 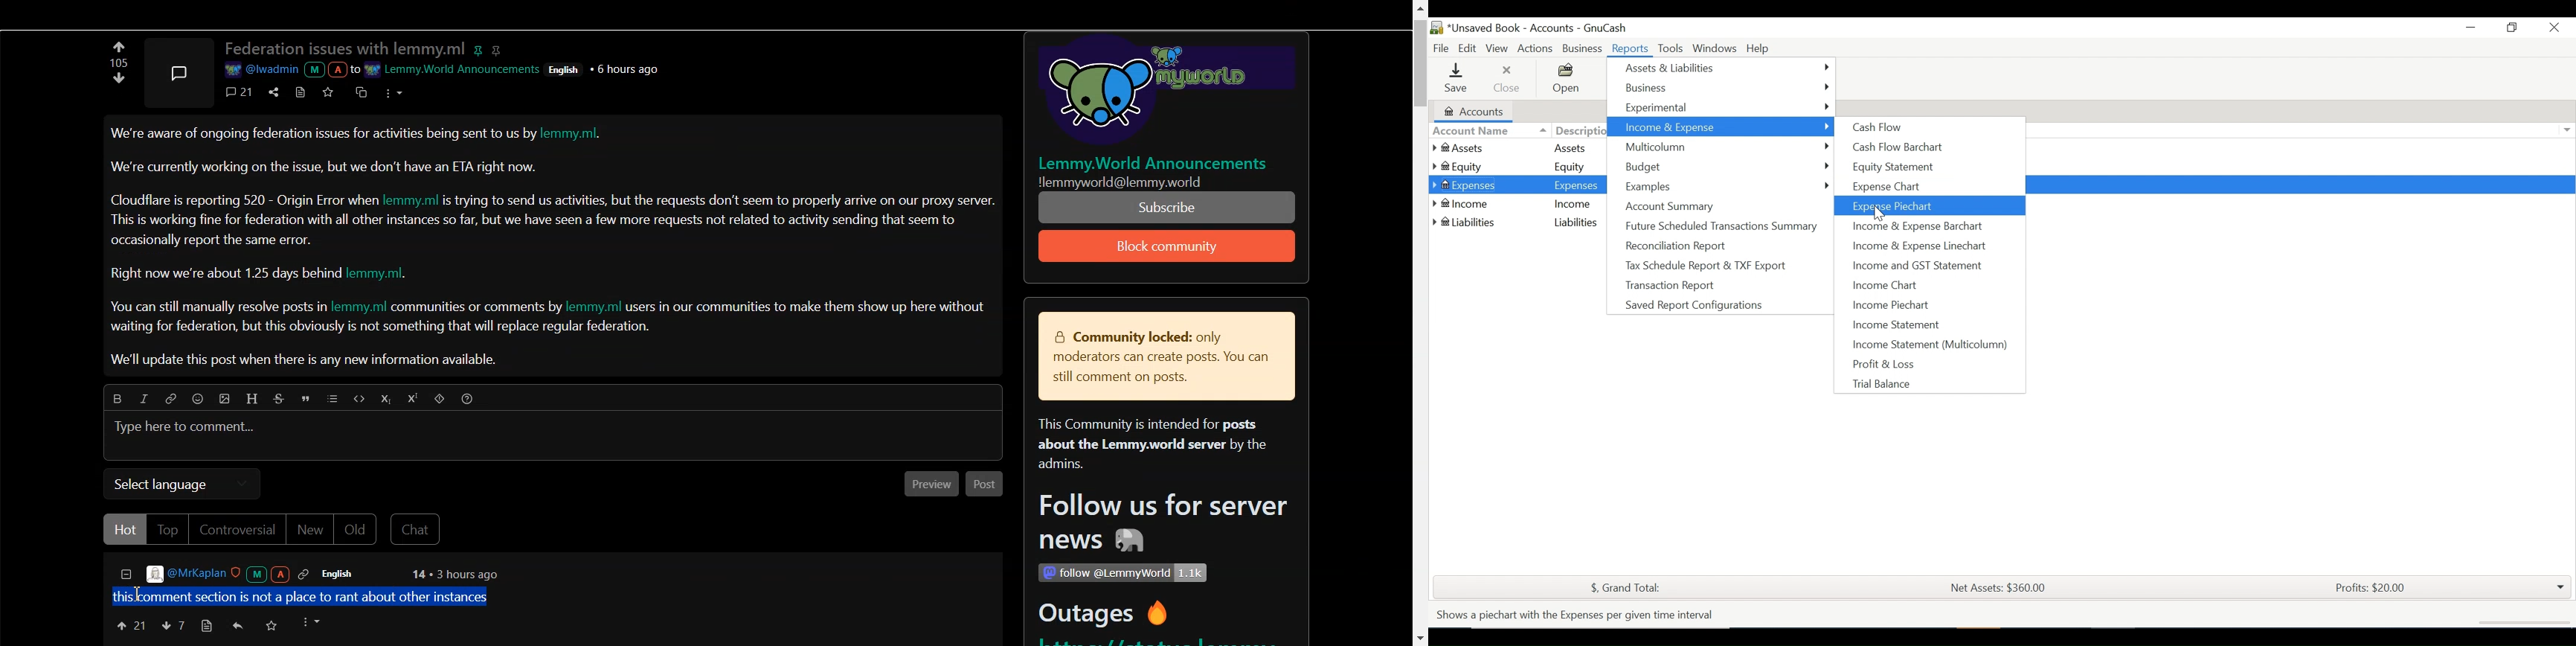 I want to click on Income Statement (Multicolumn), so click(x=1929, y=345).